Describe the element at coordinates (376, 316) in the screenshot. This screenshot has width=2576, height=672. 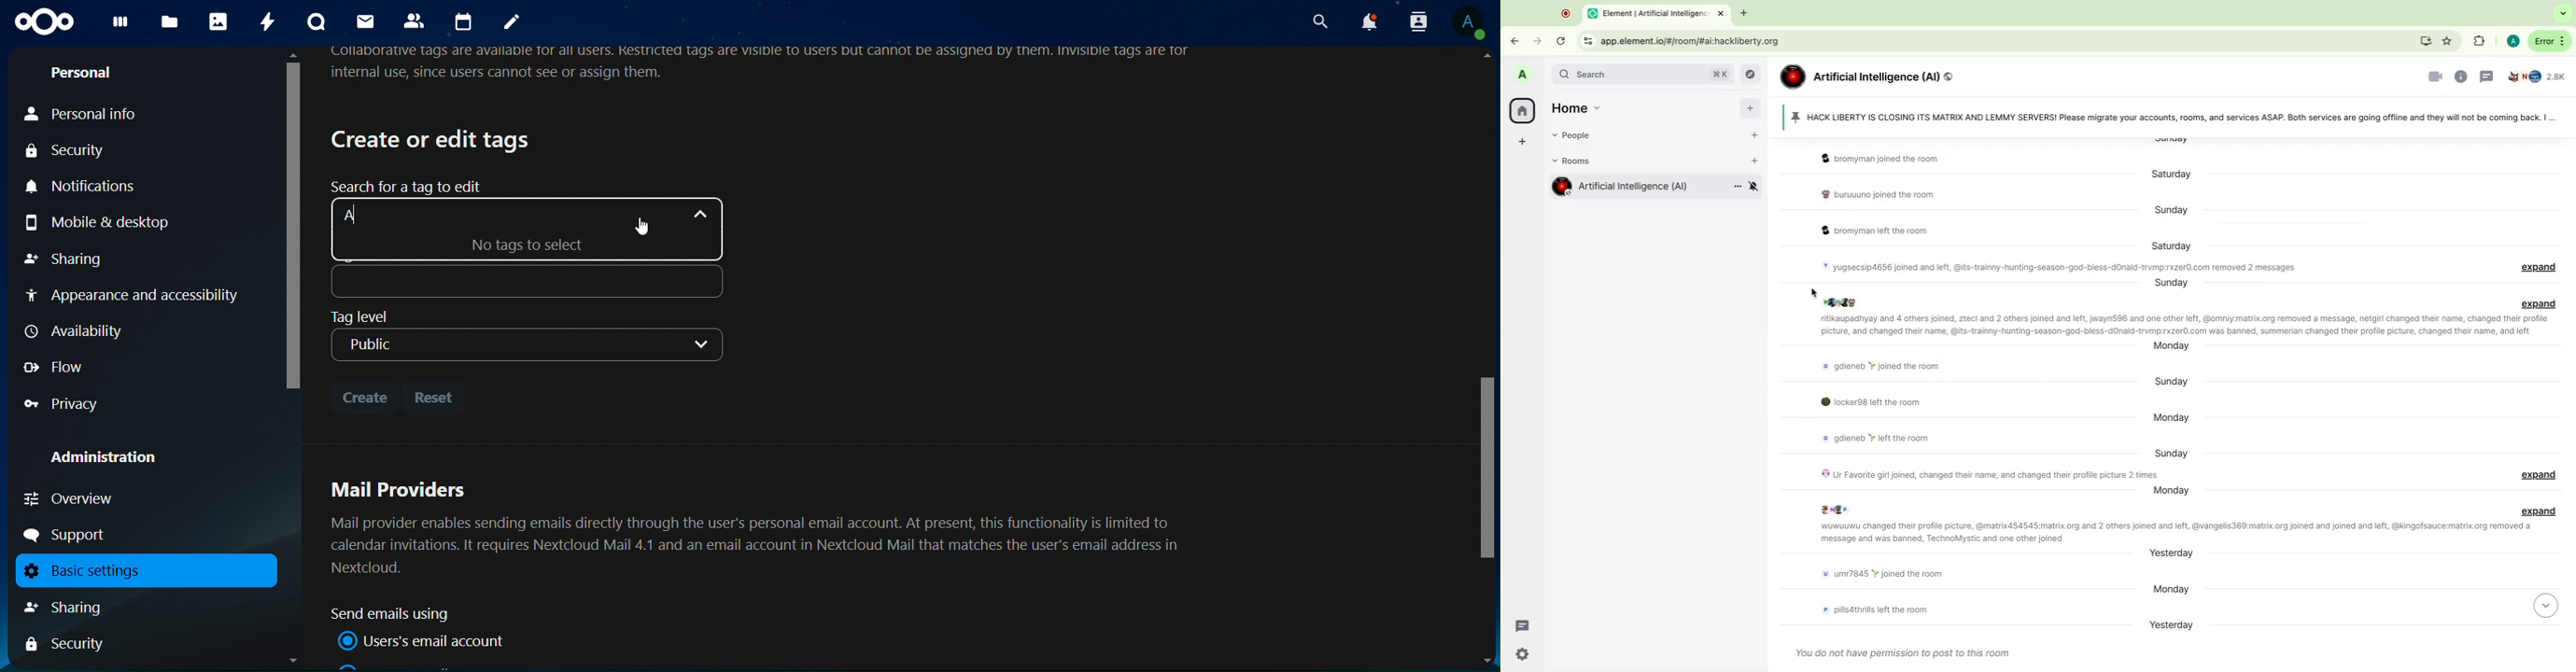
I see `tag level` at that location.